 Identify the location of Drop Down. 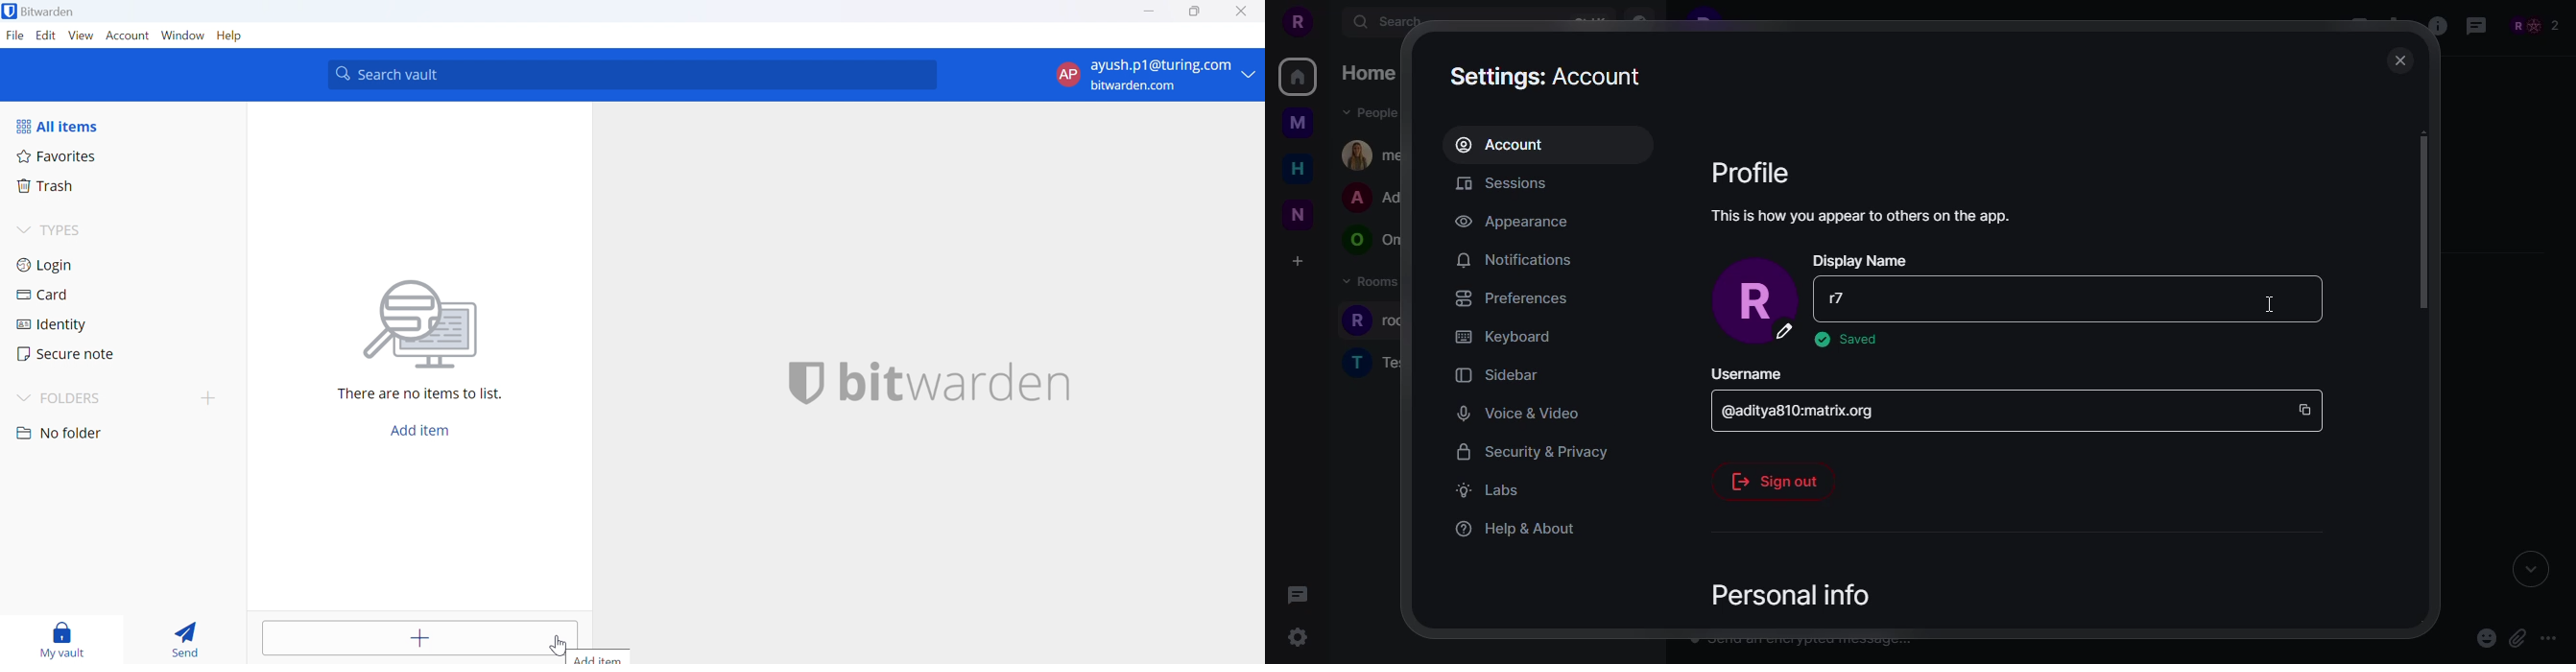
(1253, 75).